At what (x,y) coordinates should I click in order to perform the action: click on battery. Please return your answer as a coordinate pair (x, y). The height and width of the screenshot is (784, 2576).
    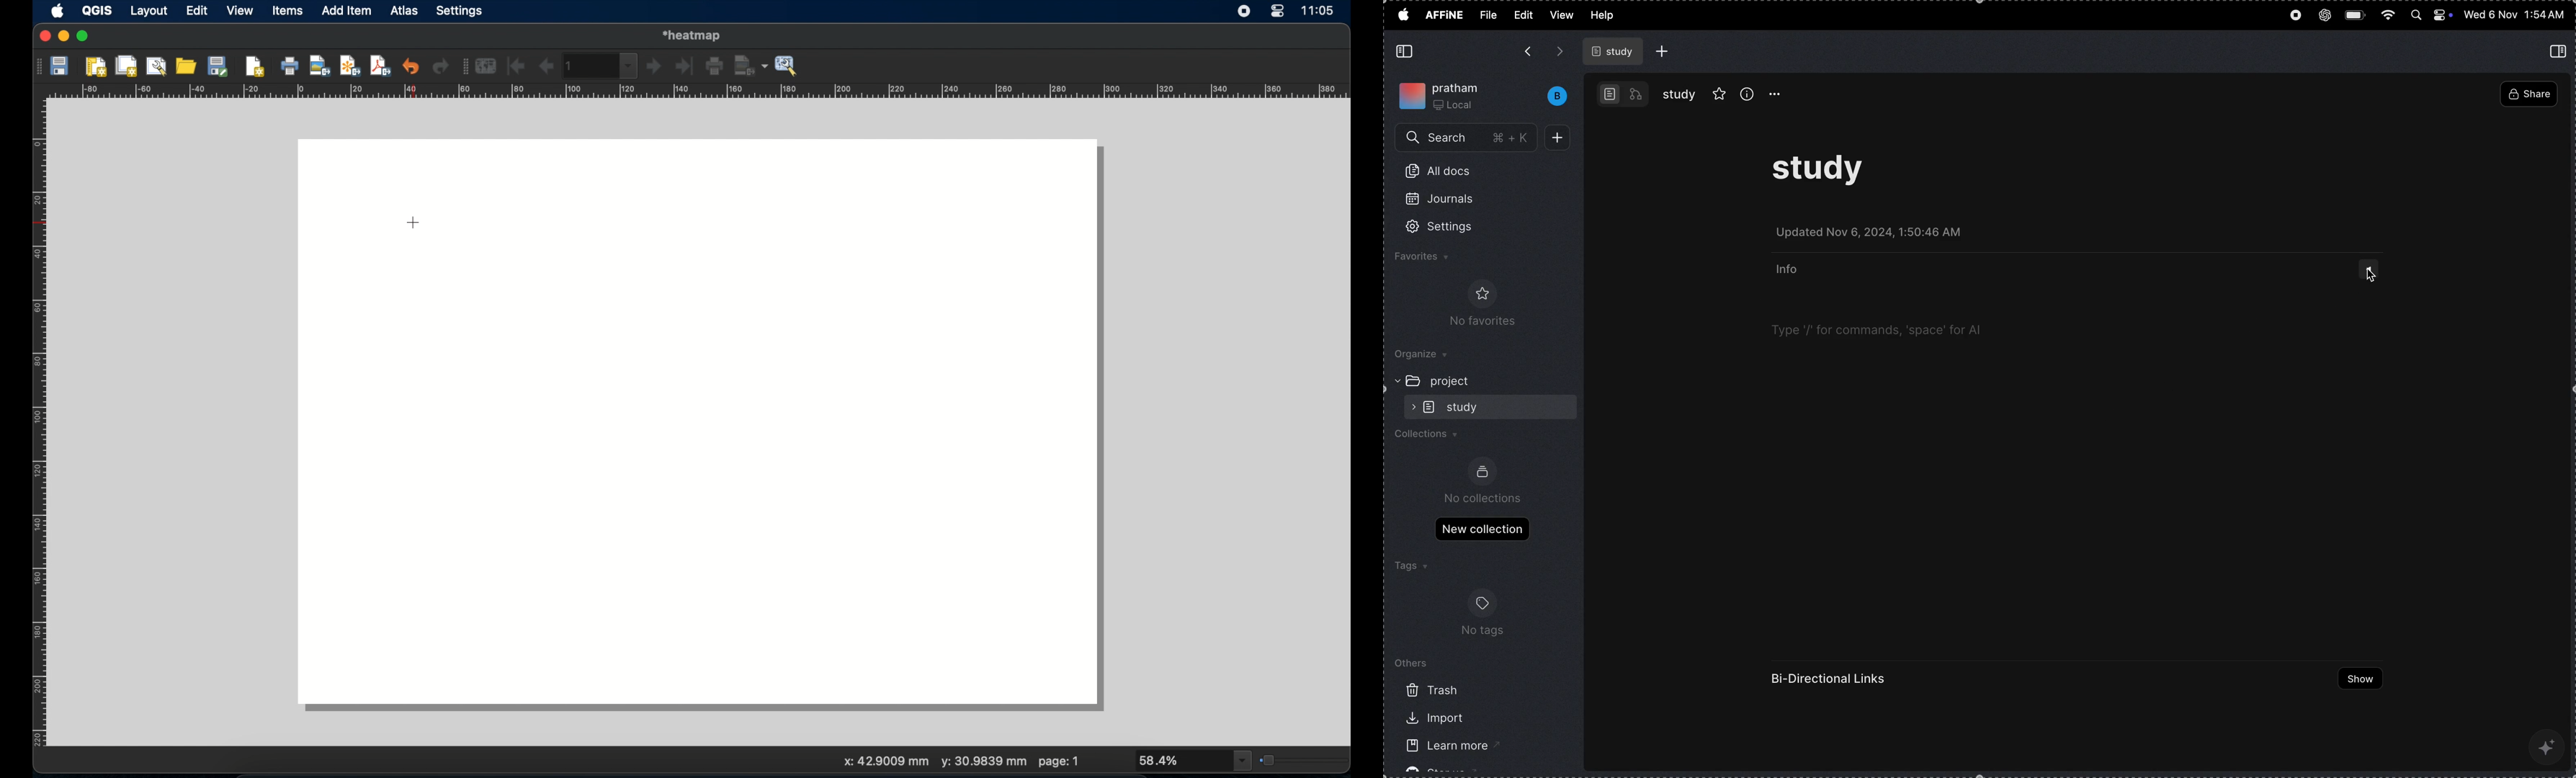
    Looking at the image, I should click on (2356, 13).